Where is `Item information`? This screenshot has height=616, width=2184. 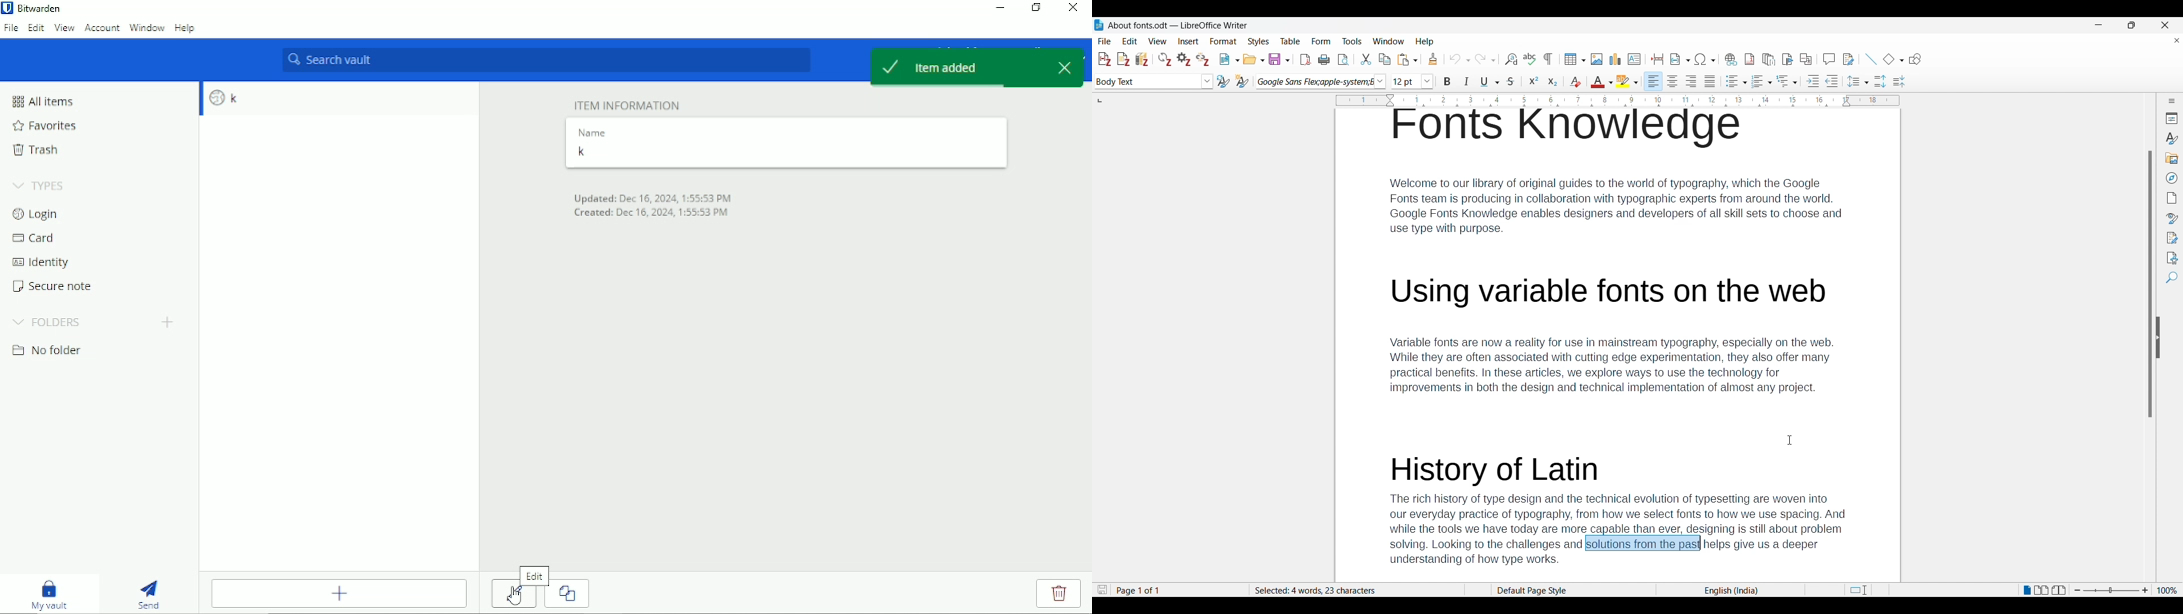 Item information is located at coordinates (627, 104).